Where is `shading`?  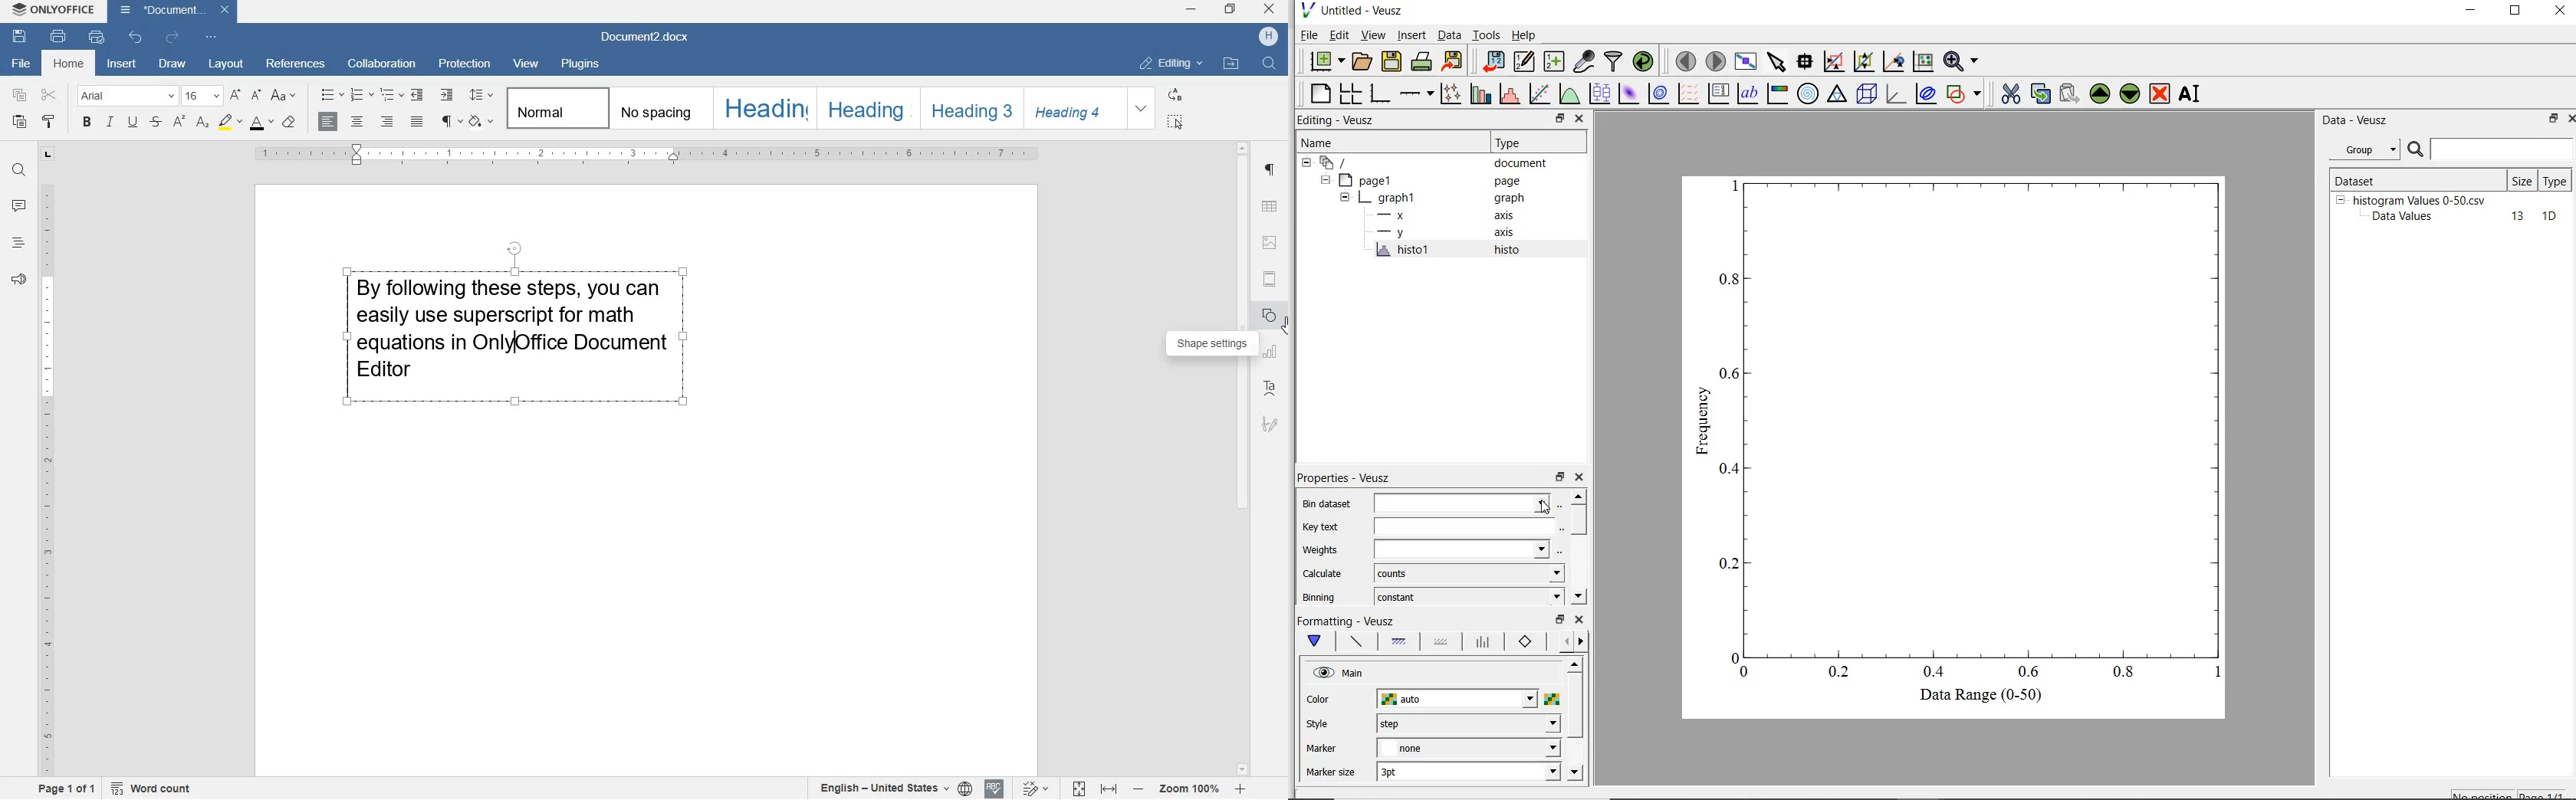
shading is located at coordinates (481, 121).